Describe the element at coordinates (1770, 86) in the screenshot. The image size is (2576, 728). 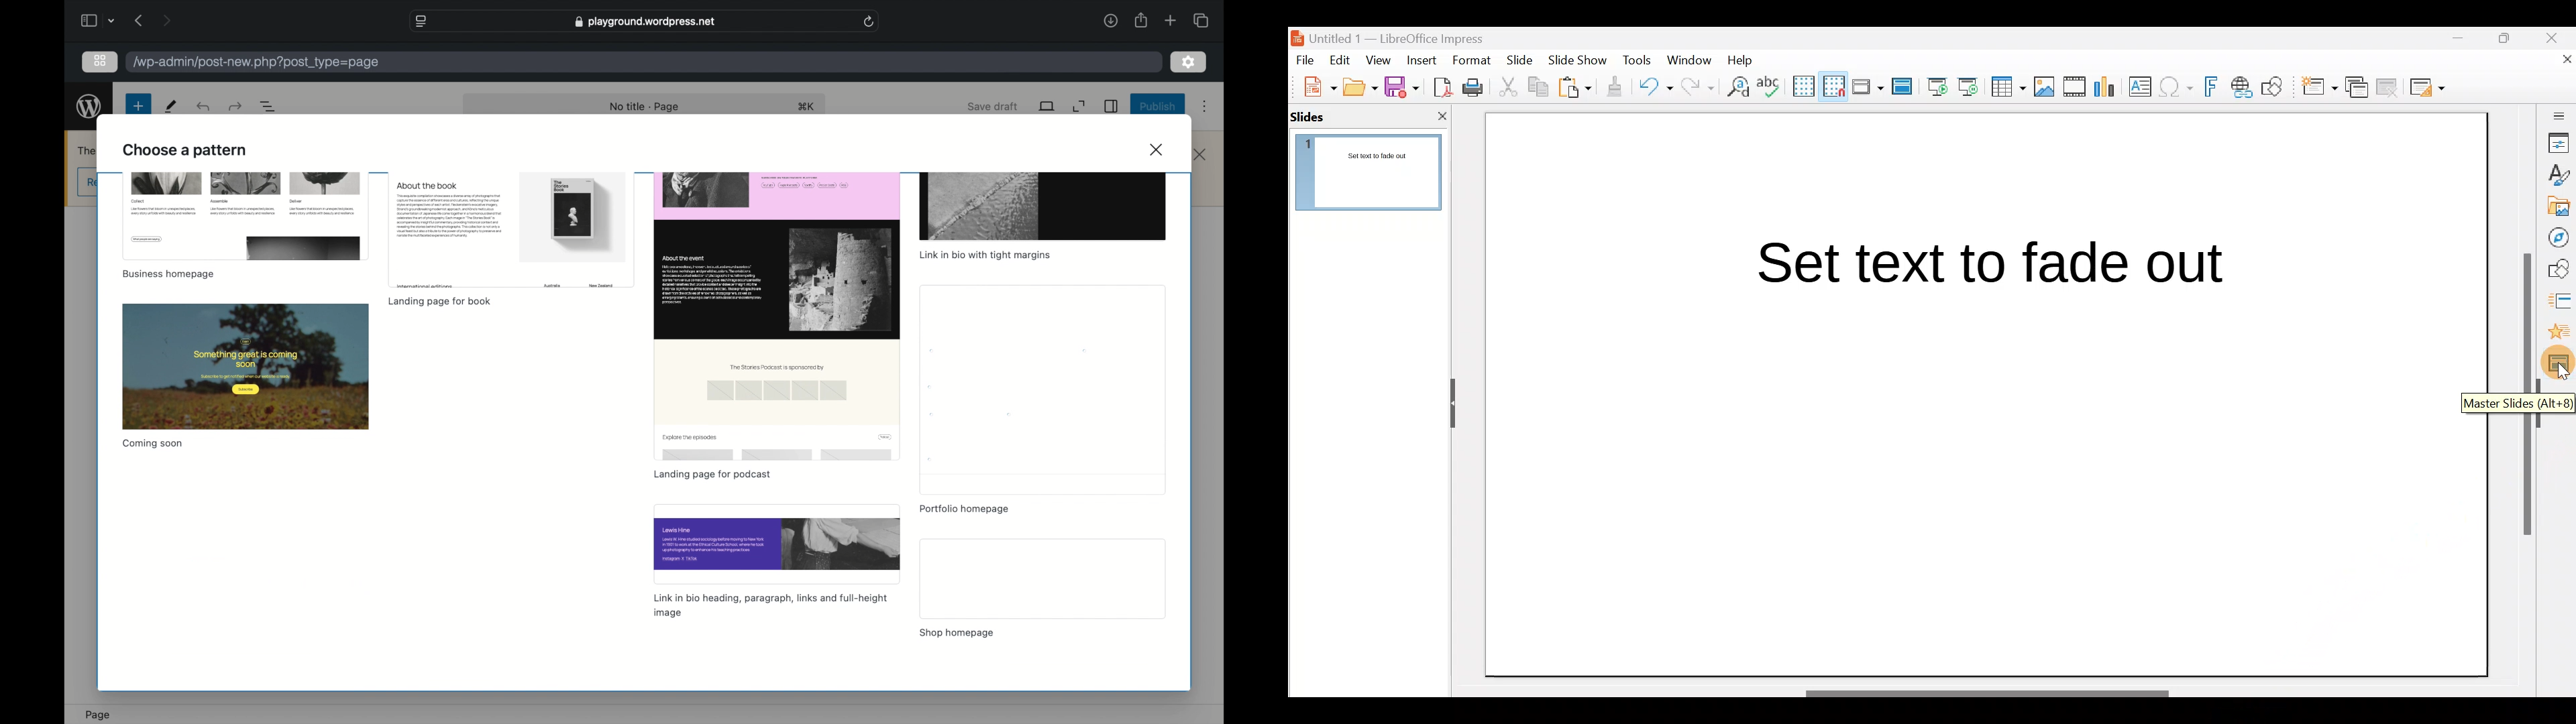
I see `Spelling` at that location.